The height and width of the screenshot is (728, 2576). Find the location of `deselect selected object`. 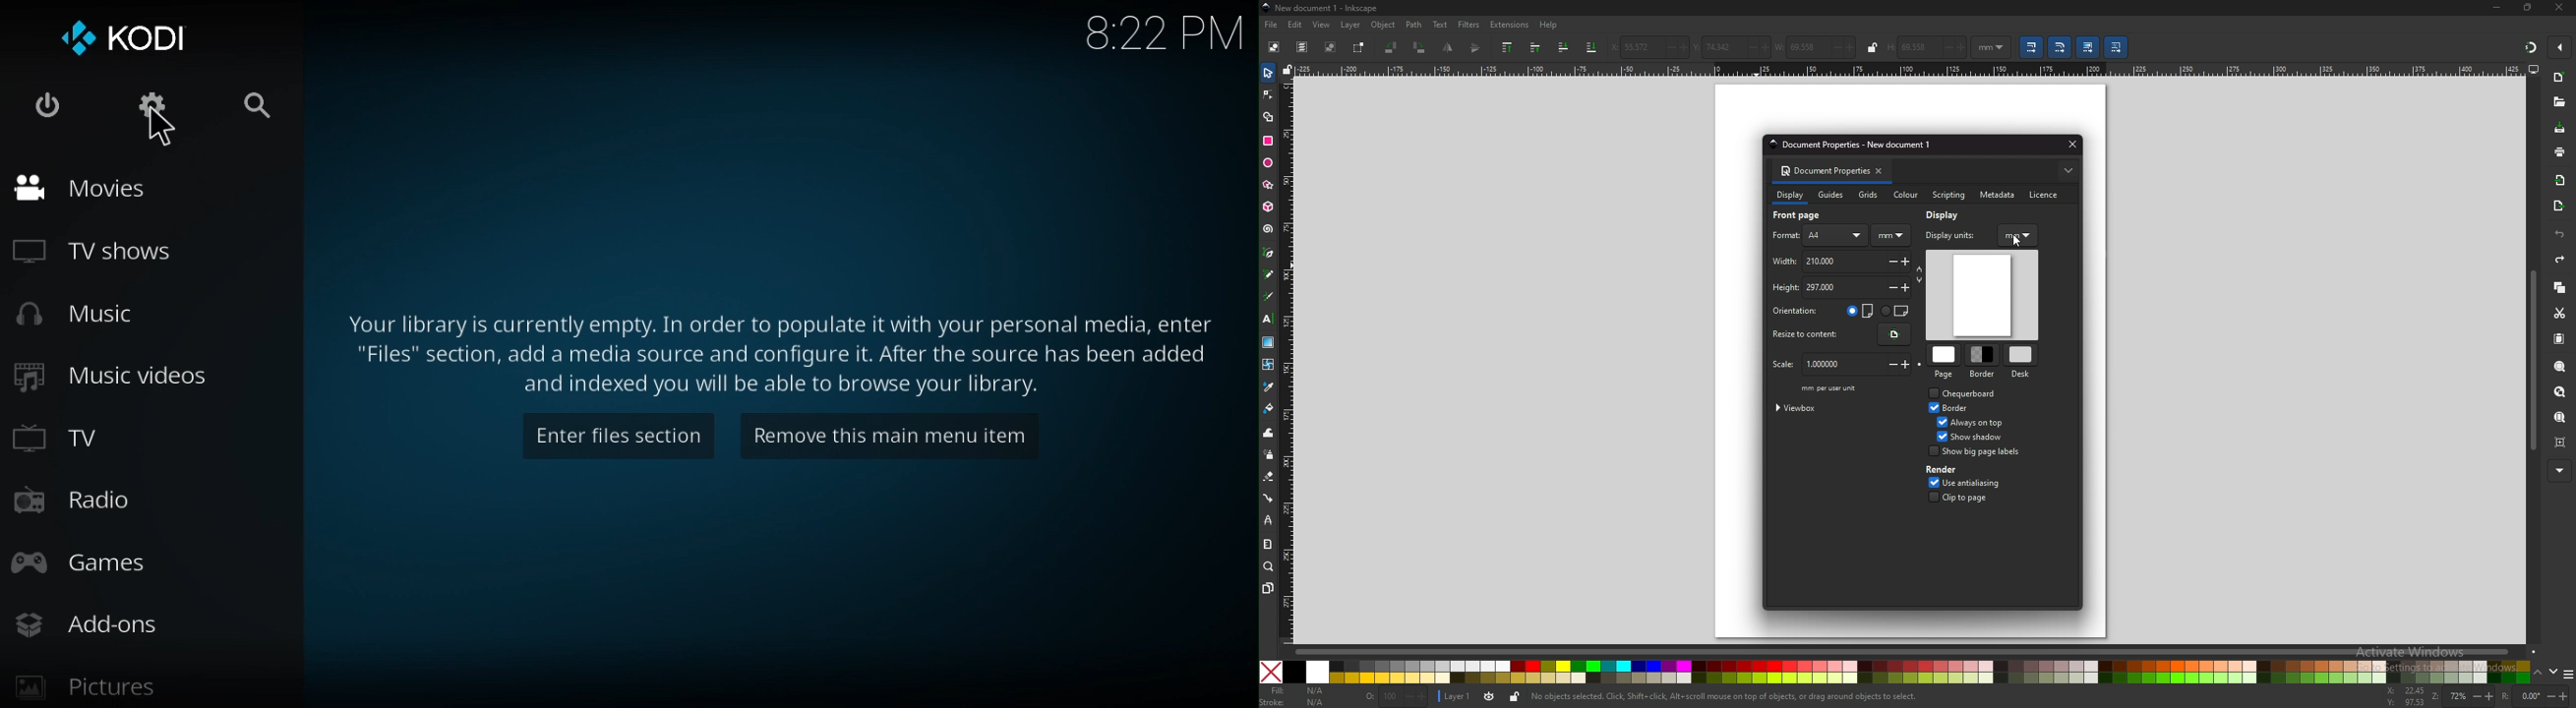

deselect selected object is located at coordinates (1330, 47).